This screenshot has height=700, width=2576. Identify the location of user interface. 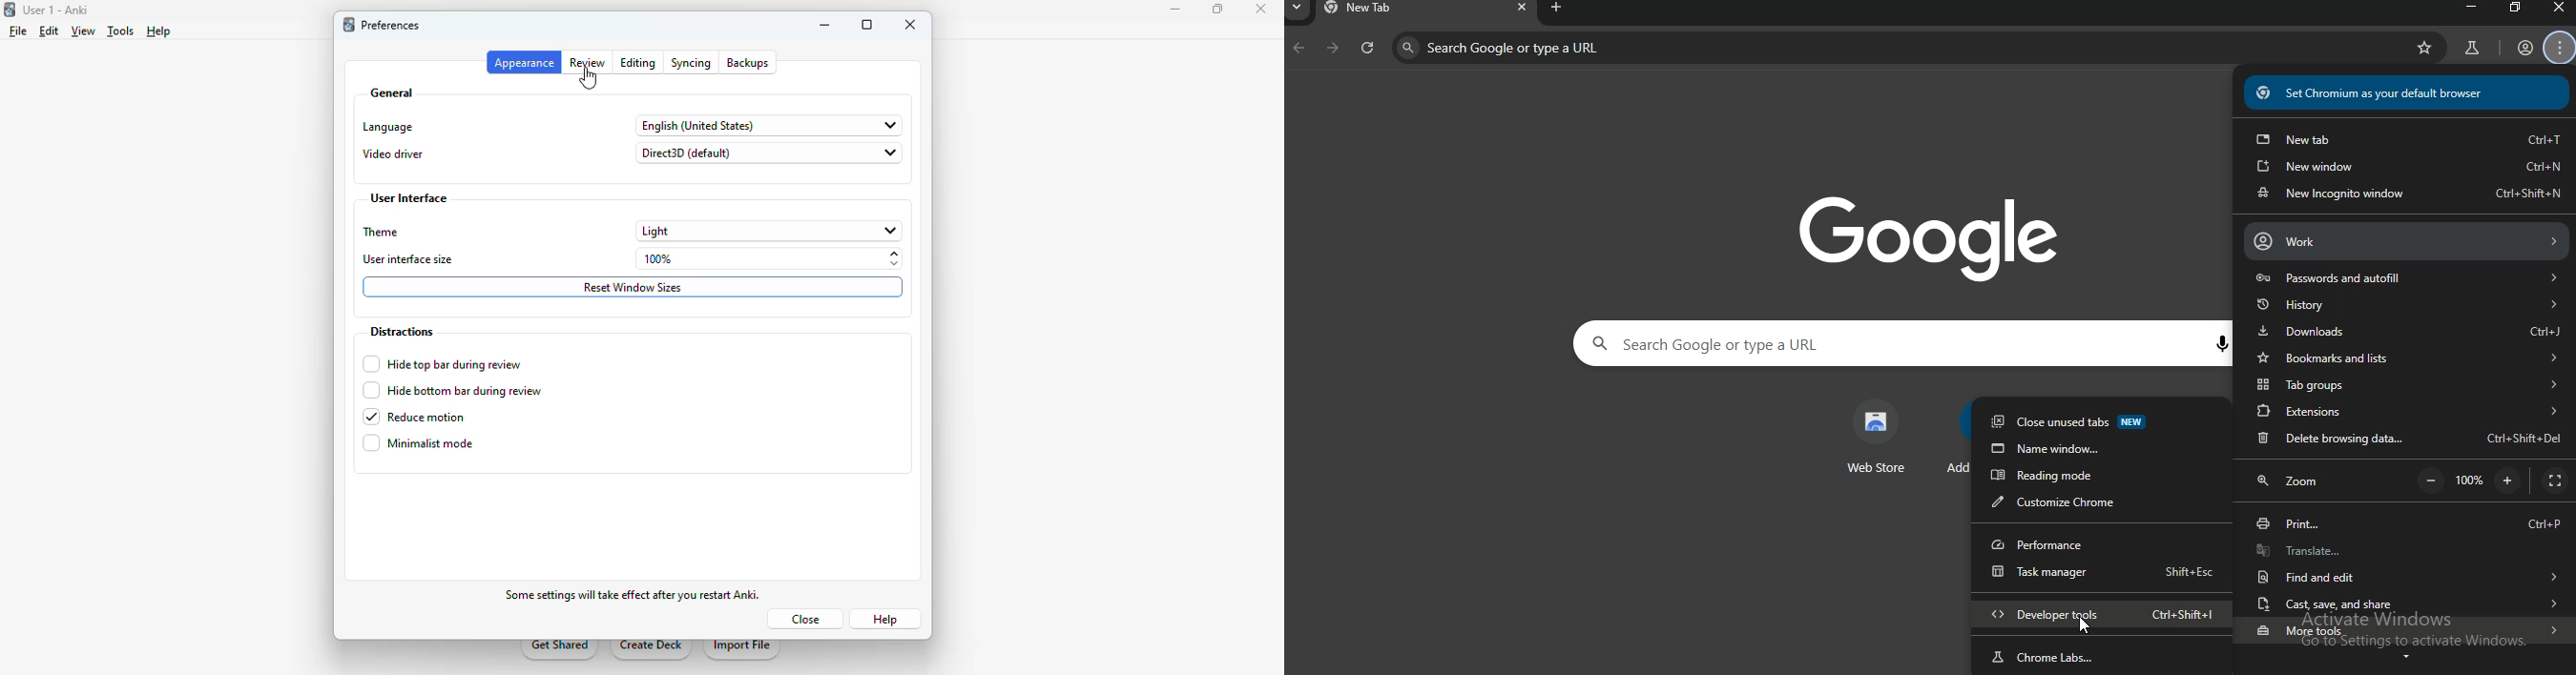
(408, 198).